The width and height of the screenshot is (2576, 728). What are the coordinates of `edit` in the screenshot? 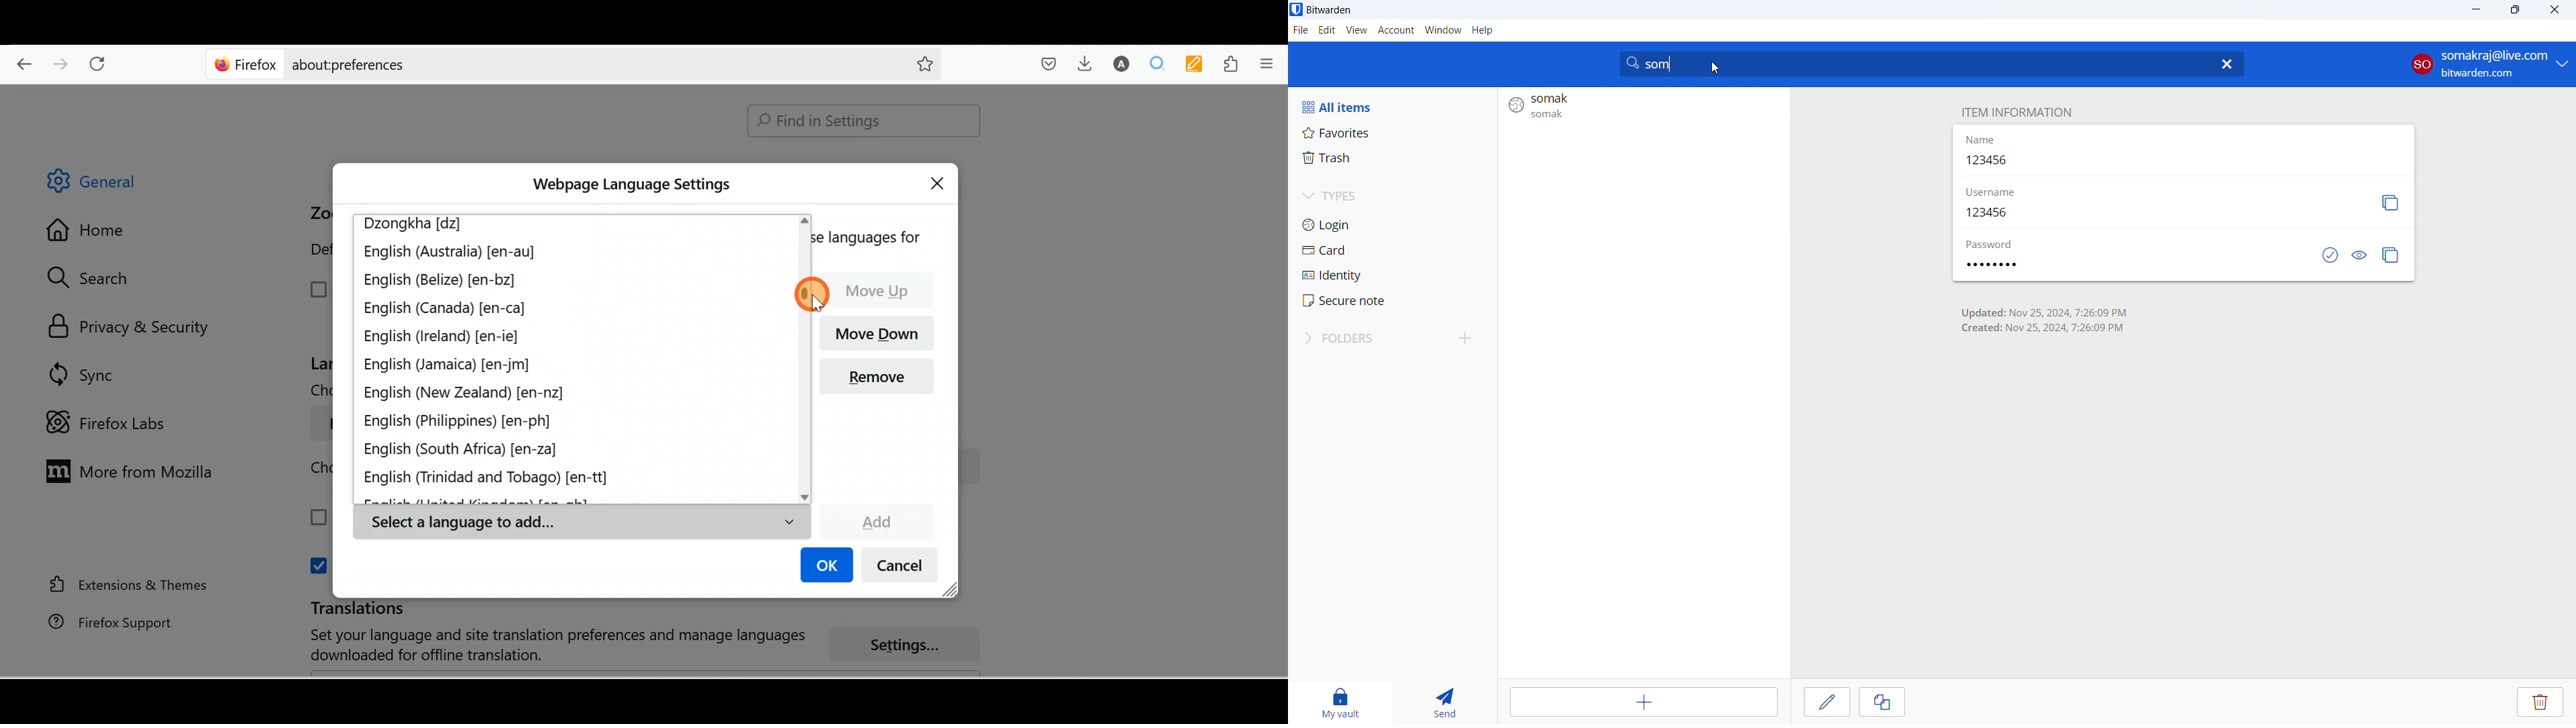 It's located at (1827, 701).